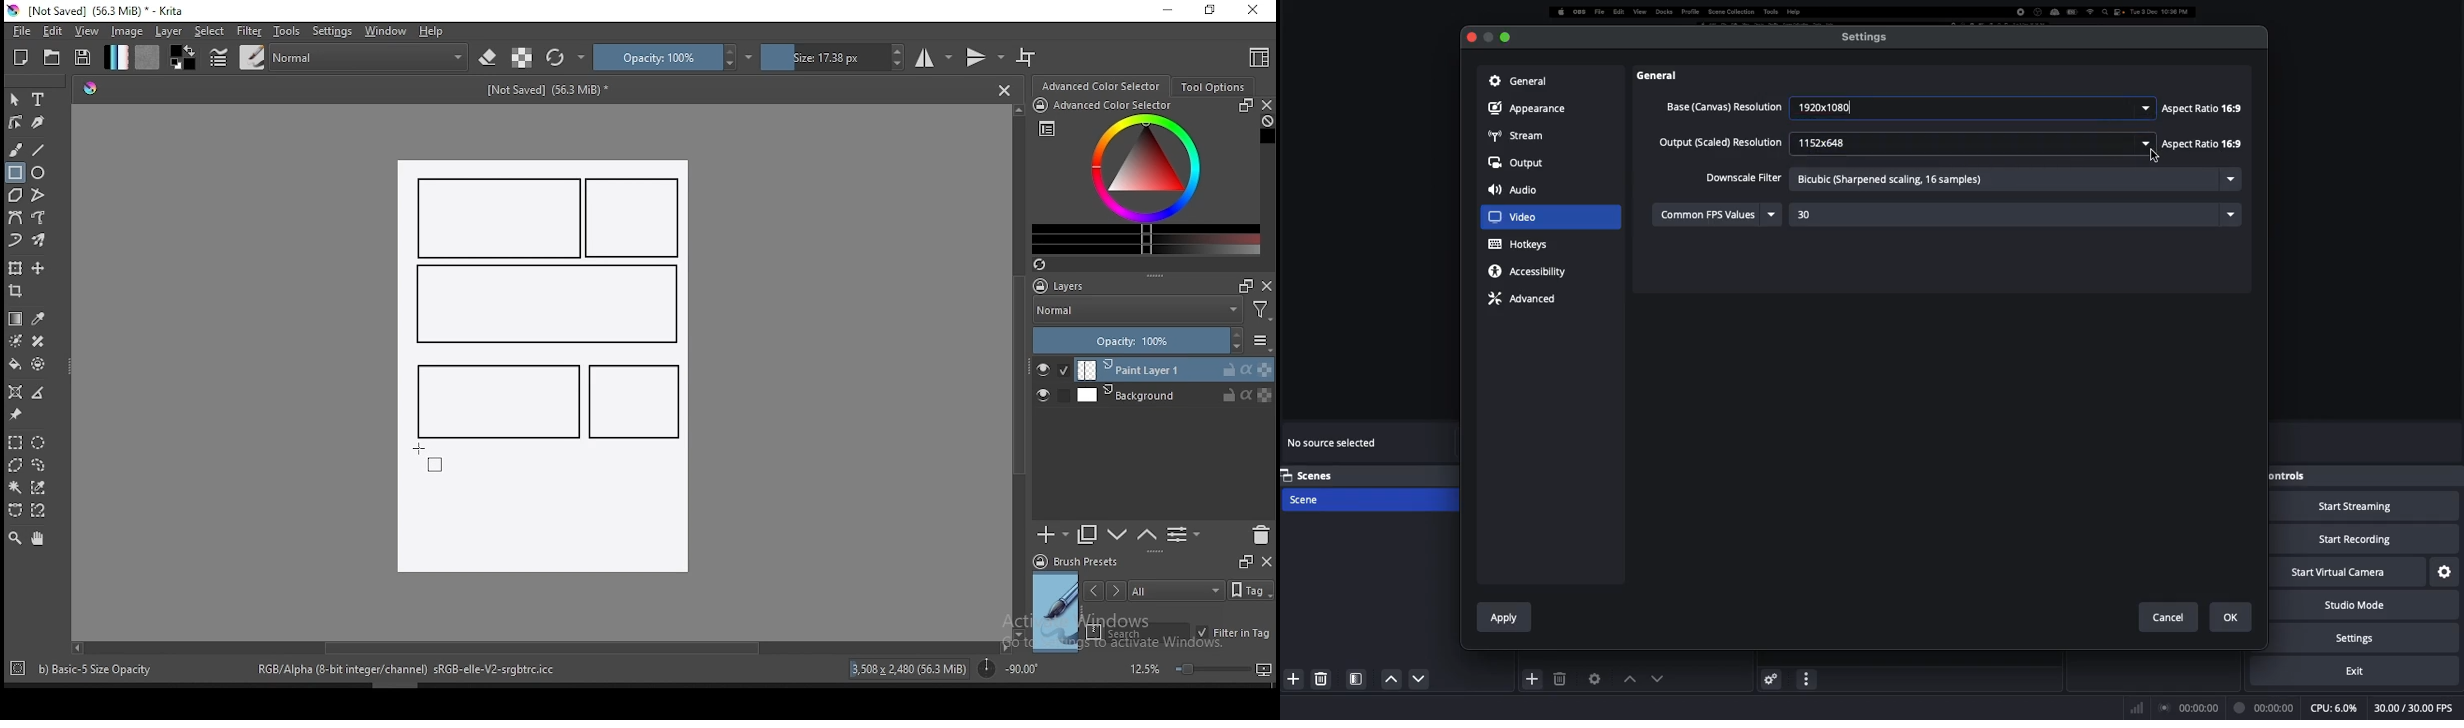 The image size is (2464, 728). What do you see at coordinates (1233, 634) in the screenshot?
I see `filter in tag` at bounding box center [1233, 634].